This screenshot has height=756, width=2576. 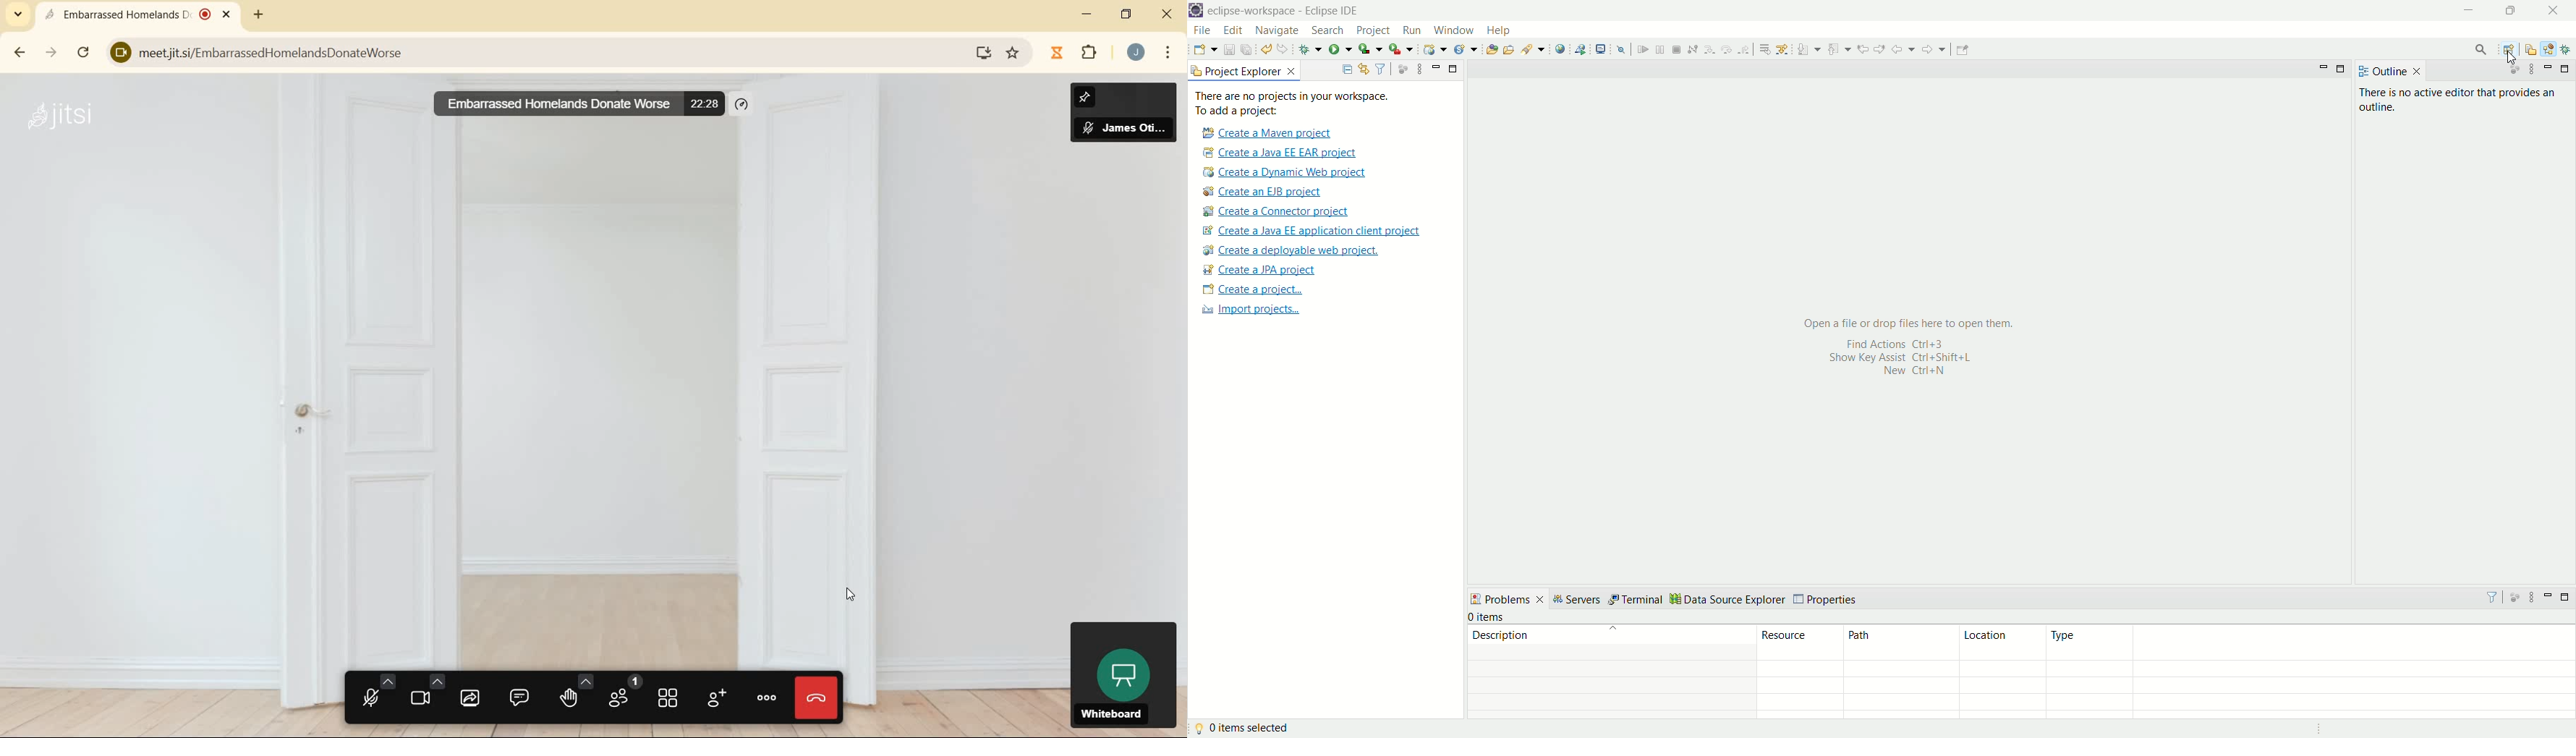 I want to click on extensions, so click(x=1075, y=53).